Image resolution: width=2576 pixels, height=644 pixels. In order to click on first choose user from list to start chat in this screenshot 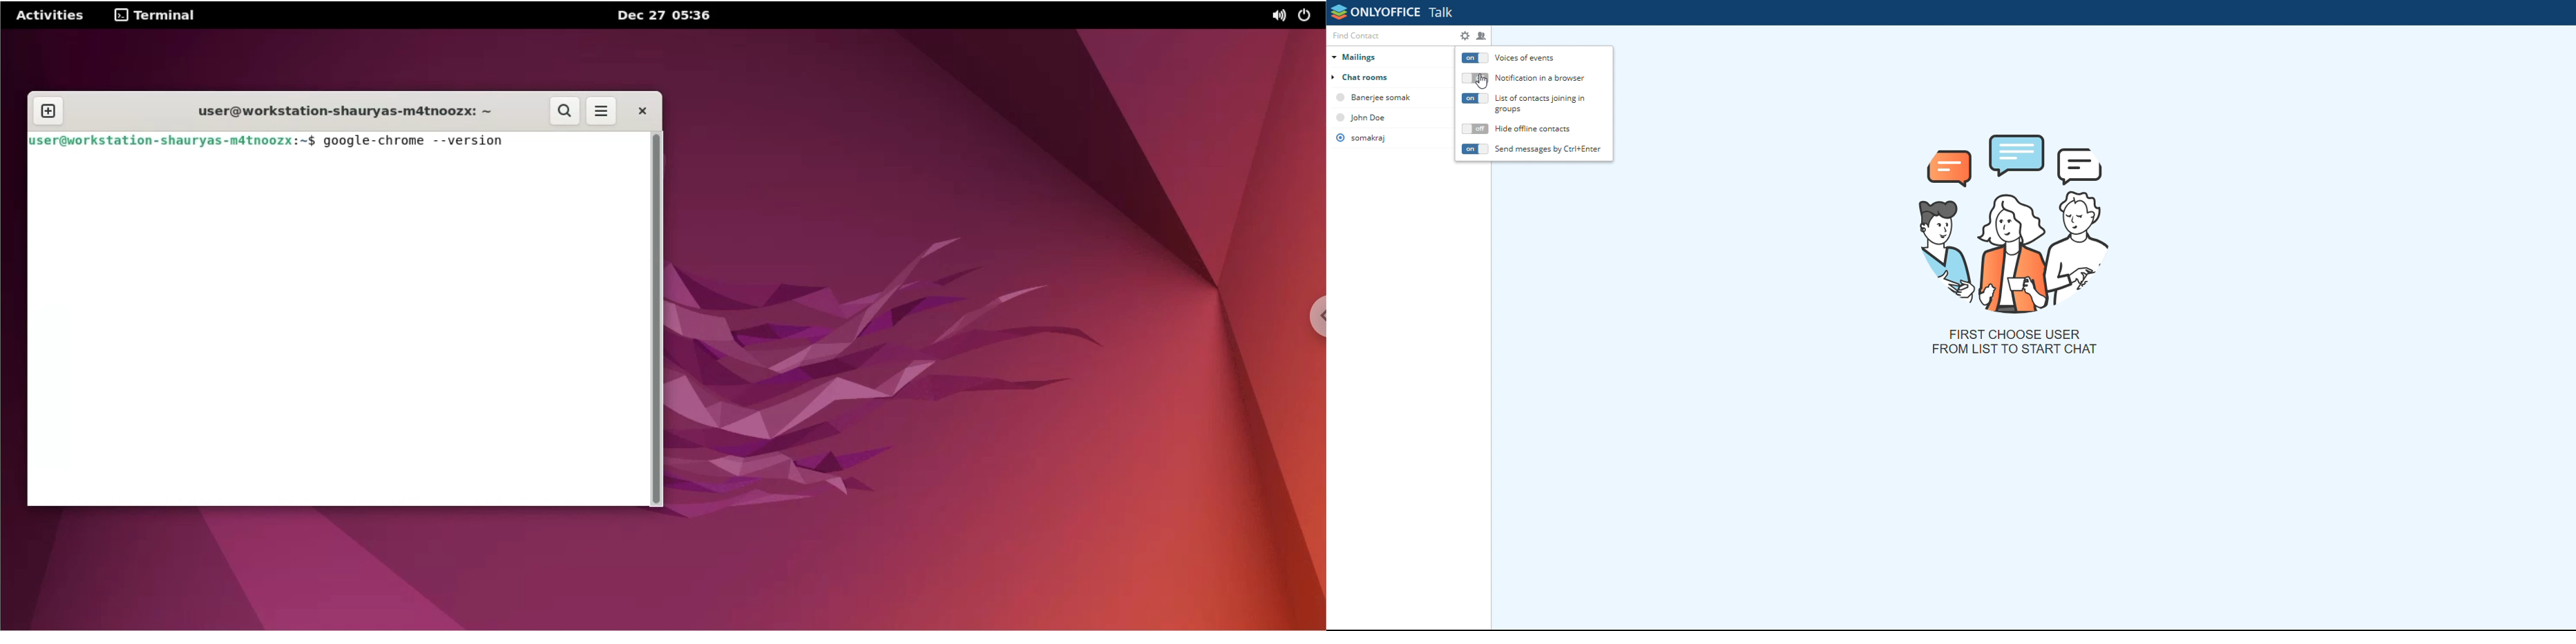, I will do `click(2014, 342)`.